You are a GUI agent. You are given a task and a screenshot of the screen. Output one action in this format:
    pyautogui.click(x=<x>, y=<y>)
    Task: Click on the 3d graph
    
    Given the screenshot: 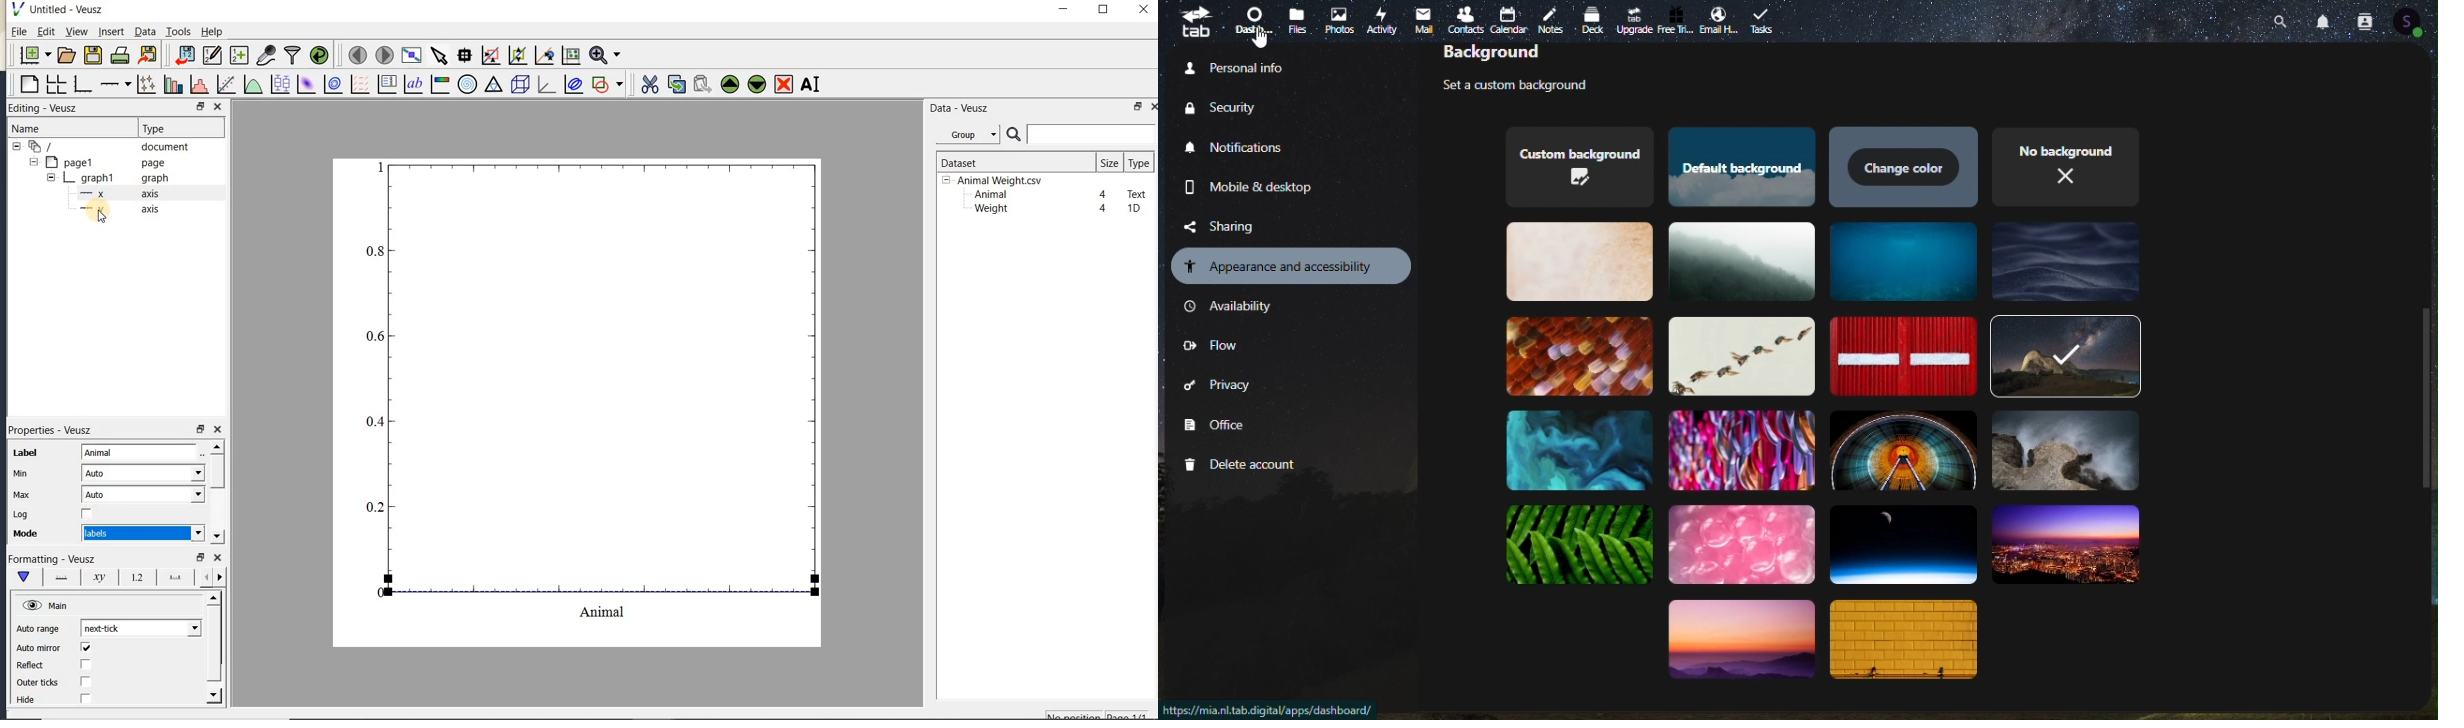 What is the action you would take?
    pyautogui.click(x=545, y=84)
    